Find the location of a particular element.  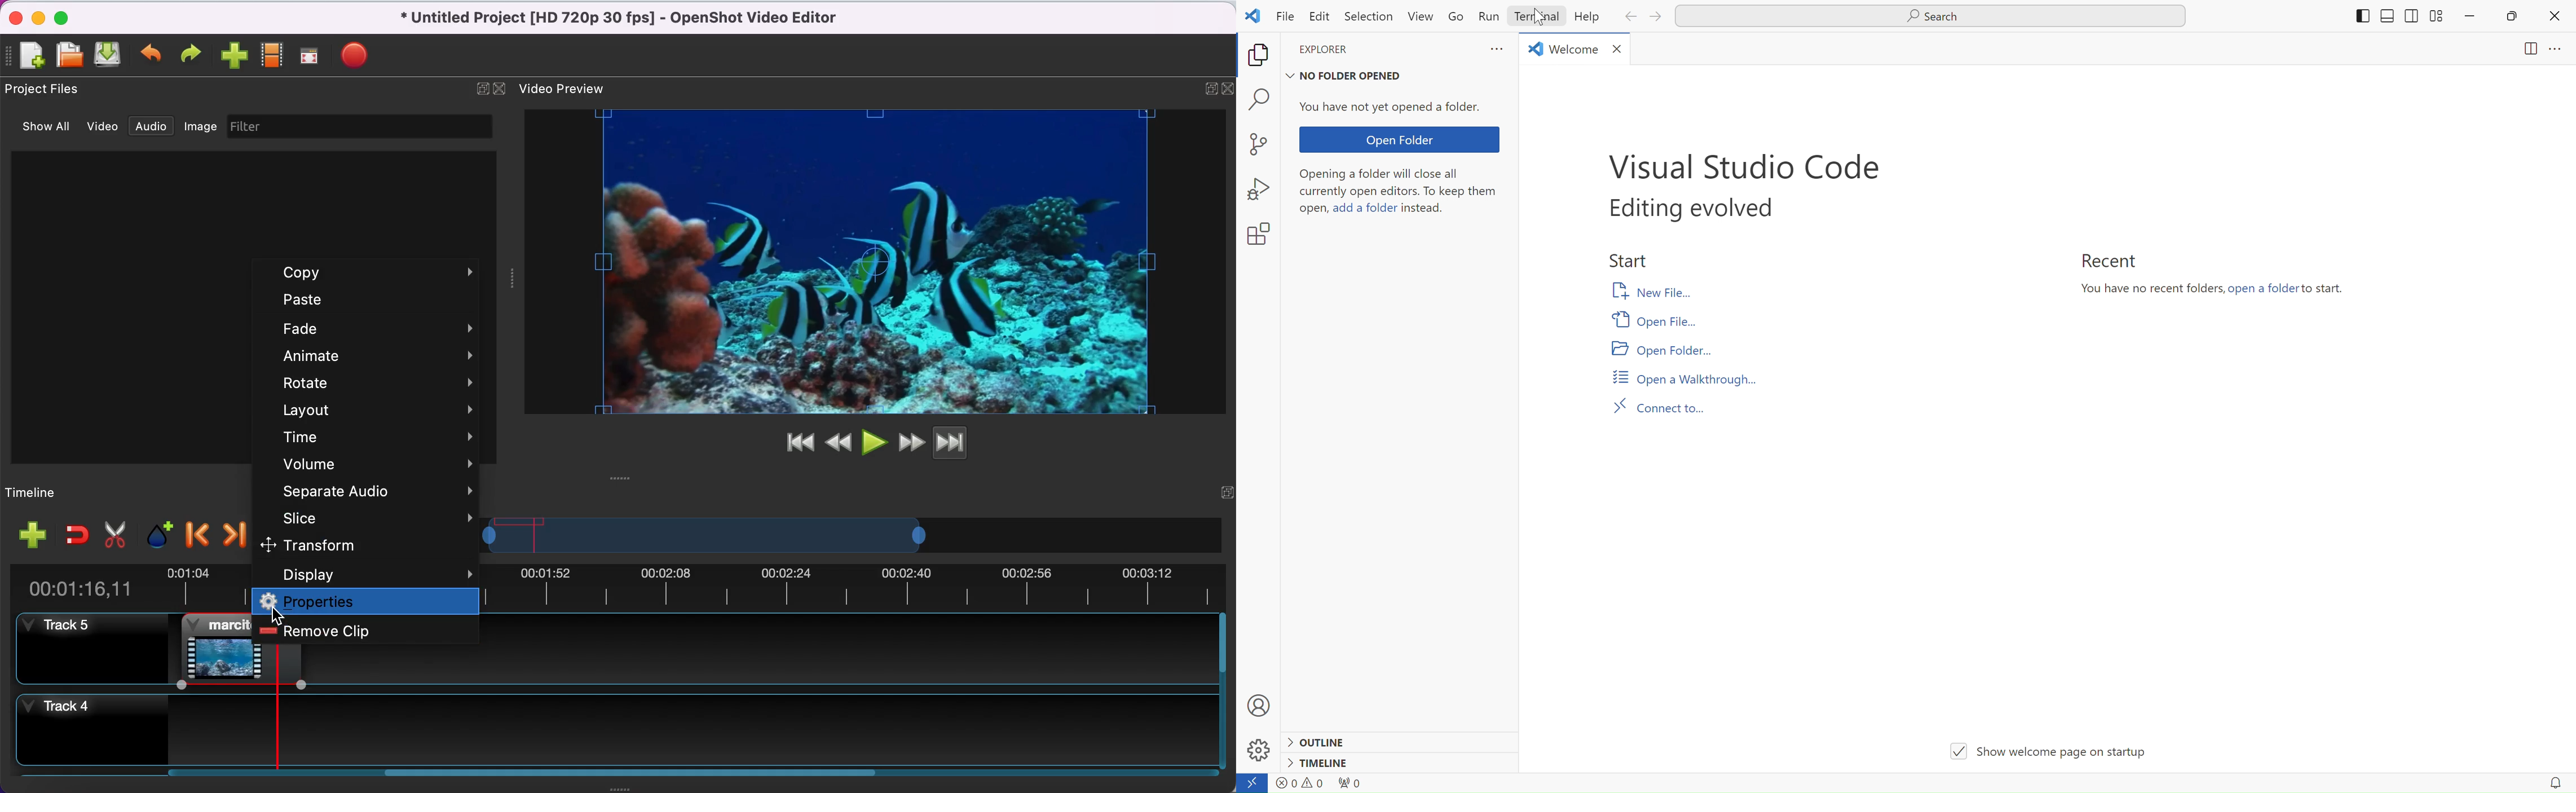

rewind is located at coordinates (838, 441).